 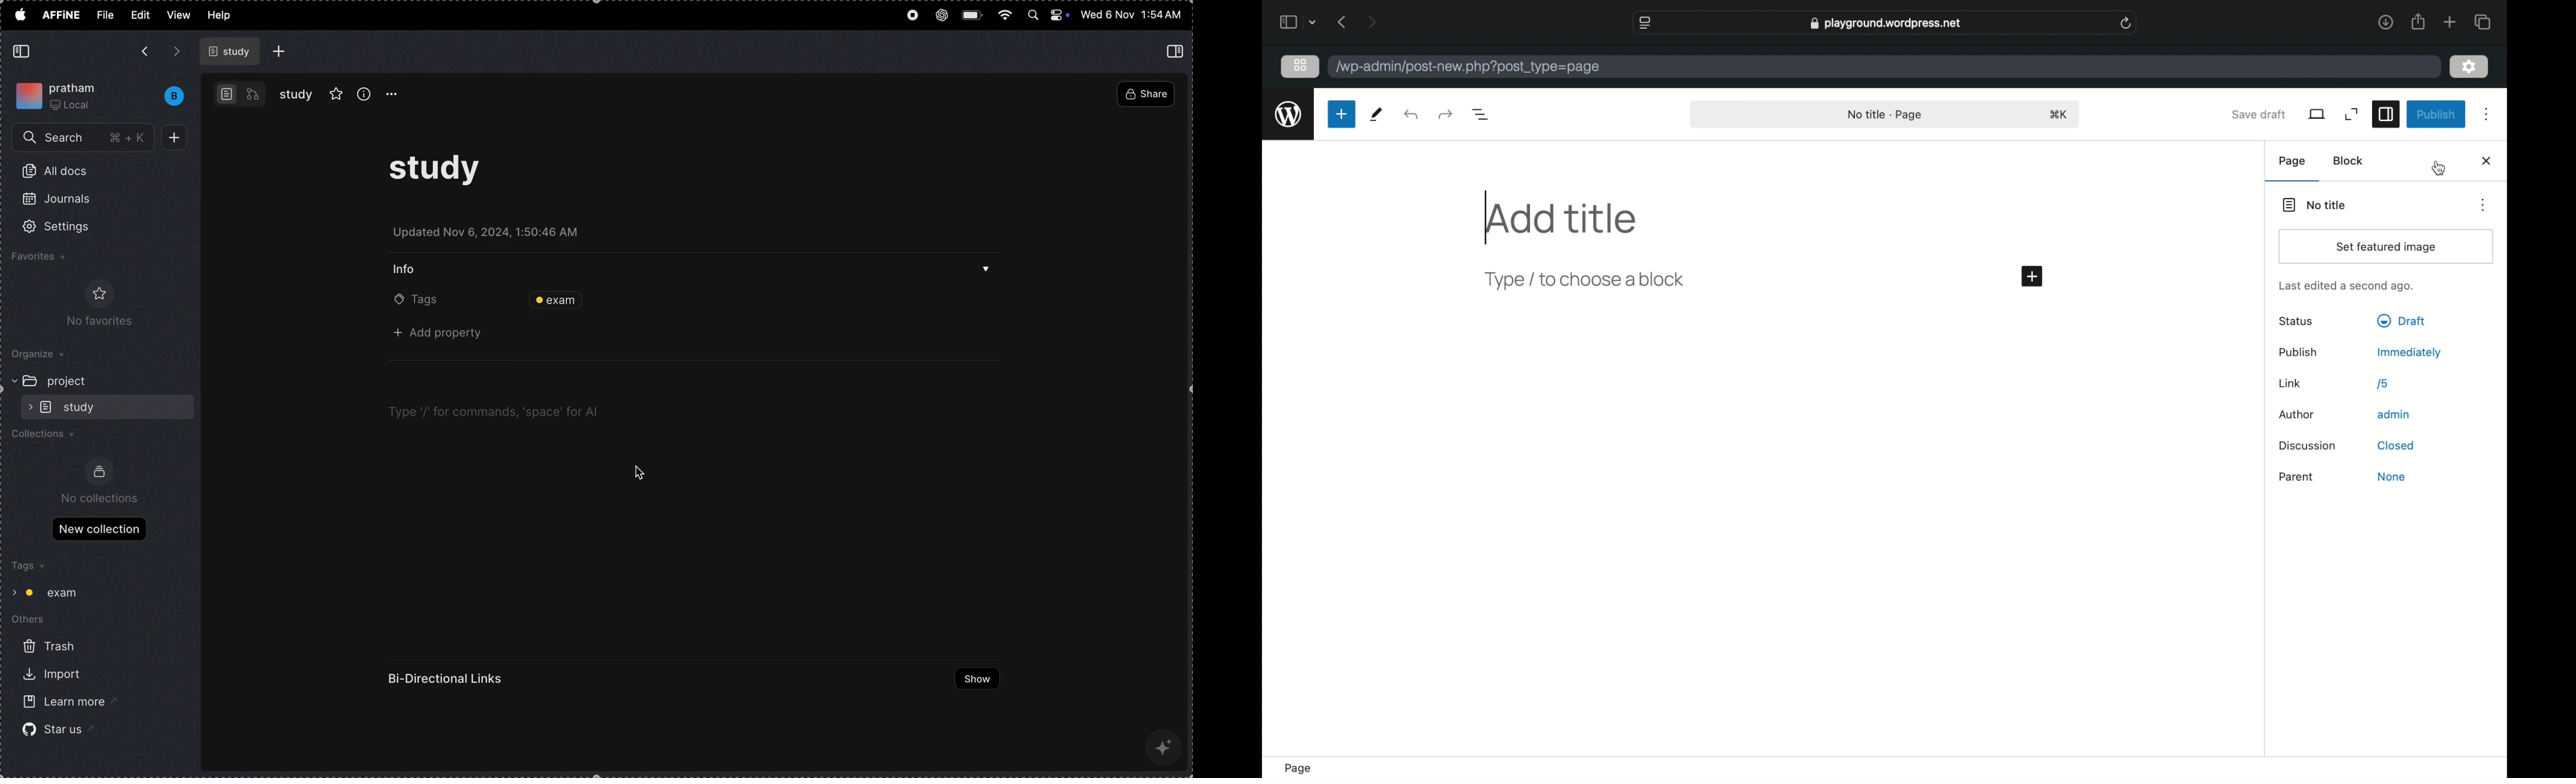 I want to click on project, so click(x=73, y=381).